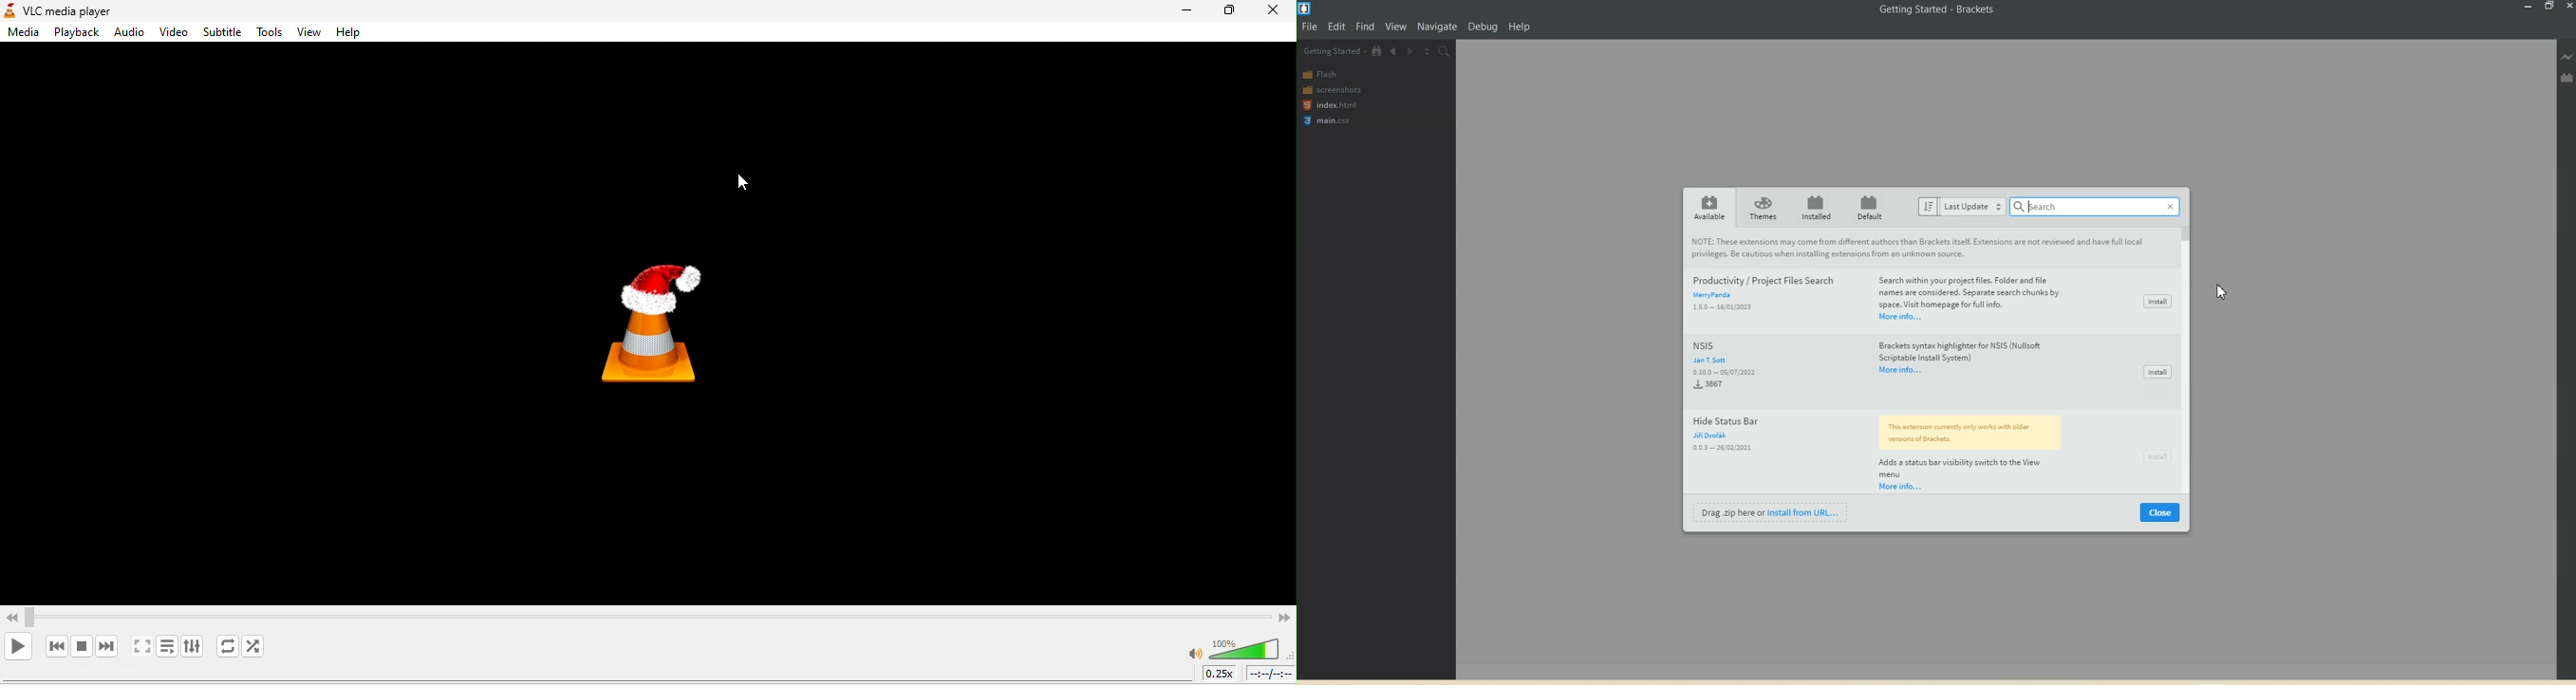 Image resolution: width=2576 pixels, height=700 pixels. I want to click on Close, so click(2160, 513).